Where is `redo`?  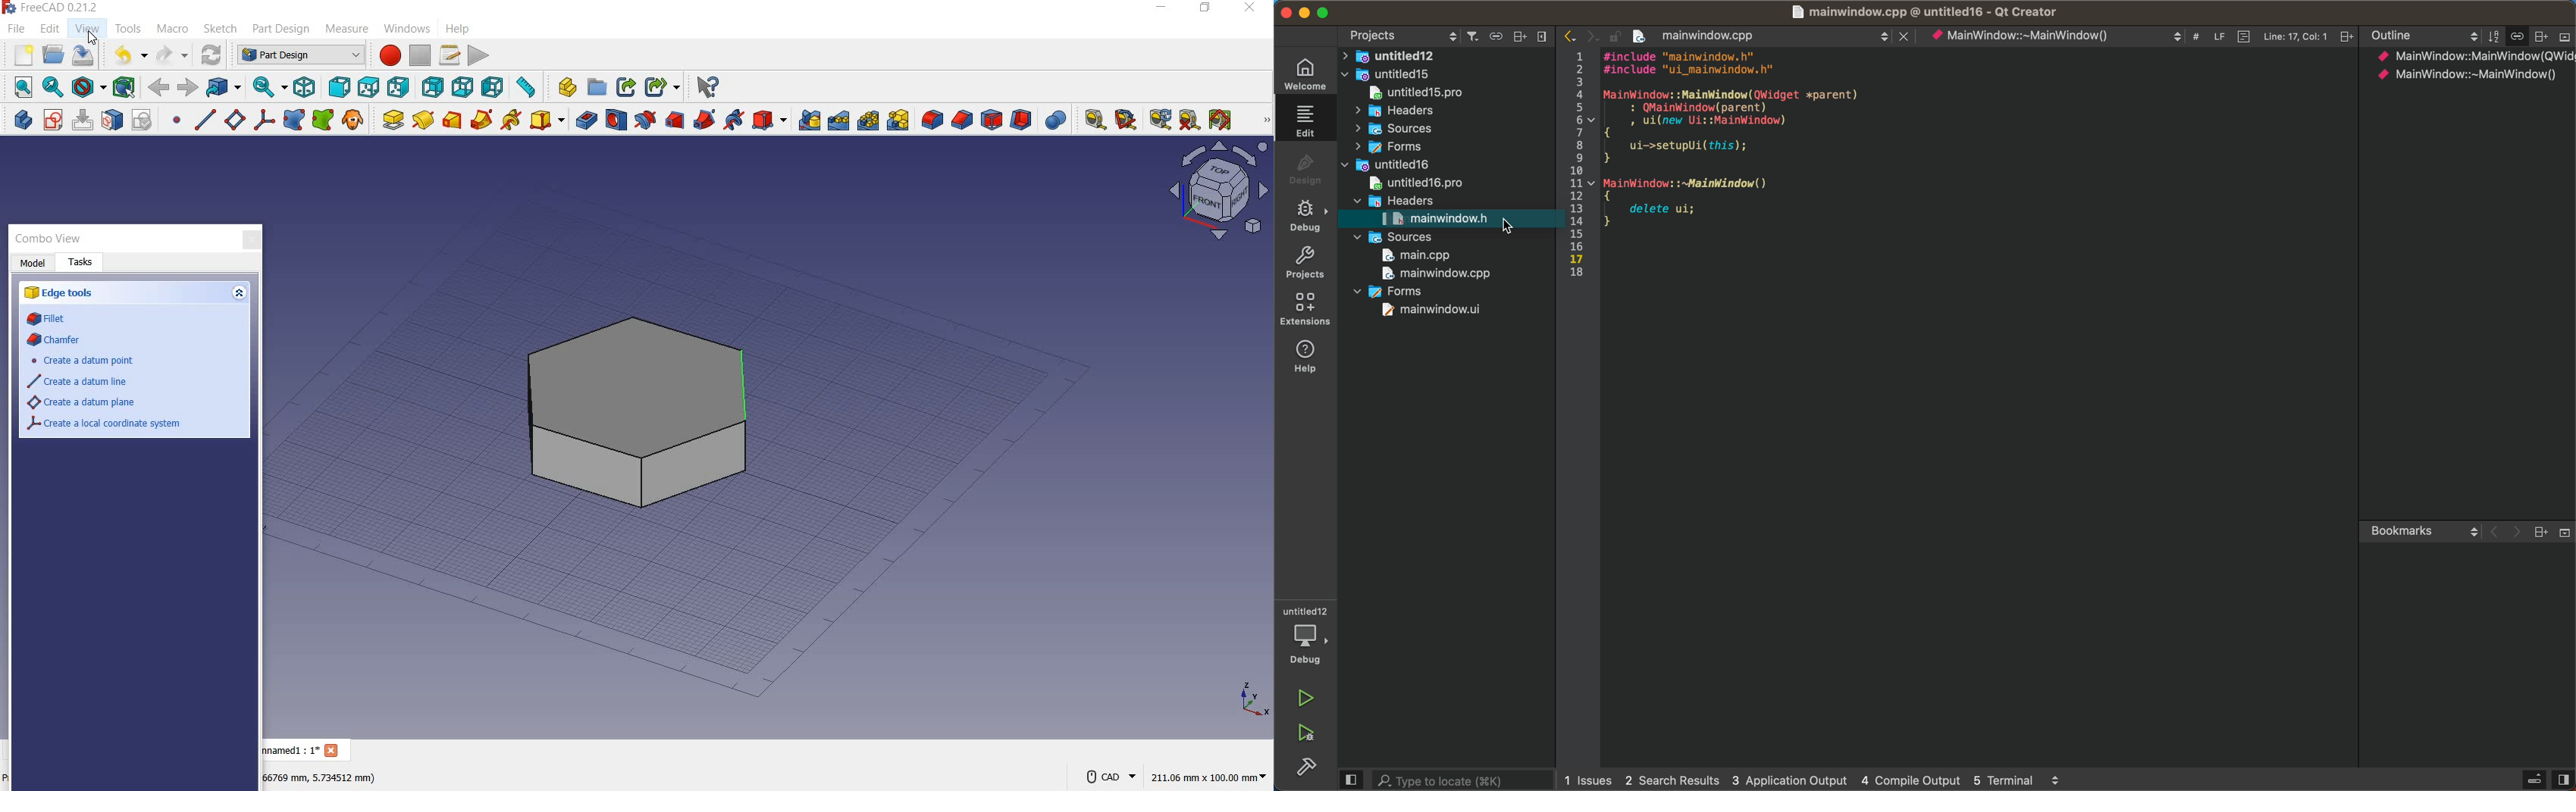 redo is located at coordinates (172, 55).